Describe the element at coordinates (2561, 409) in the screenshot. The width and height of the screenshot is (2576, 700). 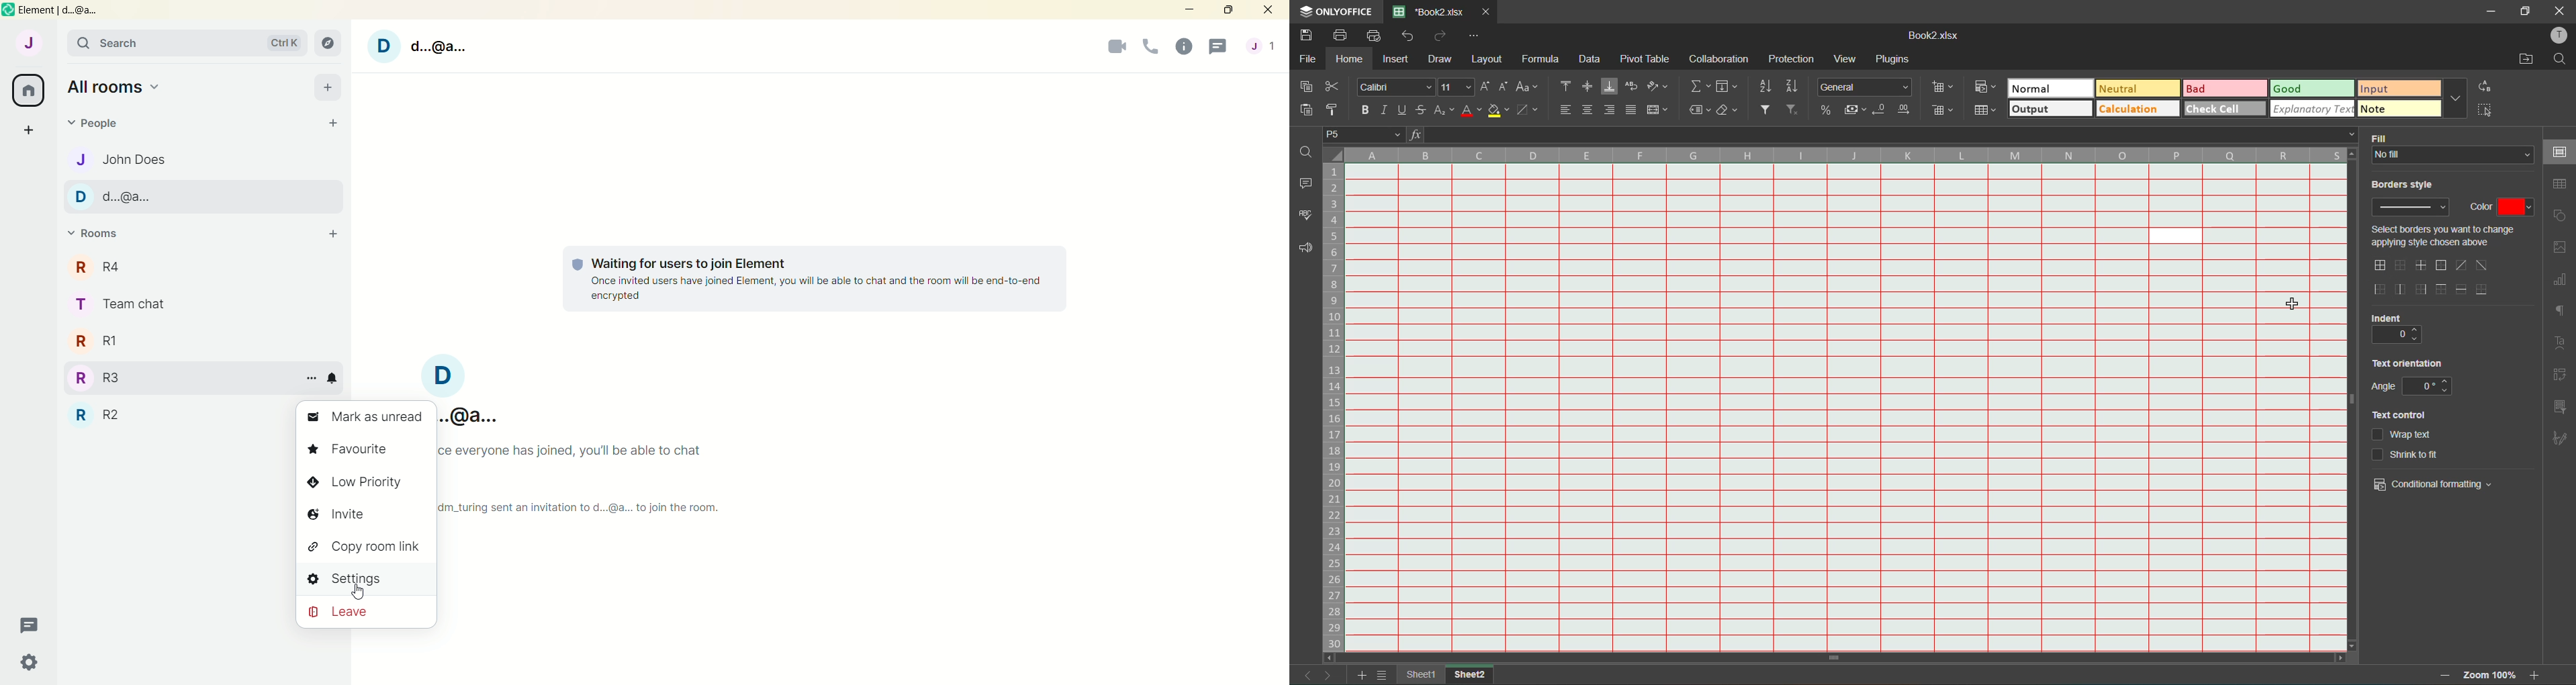
I see `slicer` at that location.